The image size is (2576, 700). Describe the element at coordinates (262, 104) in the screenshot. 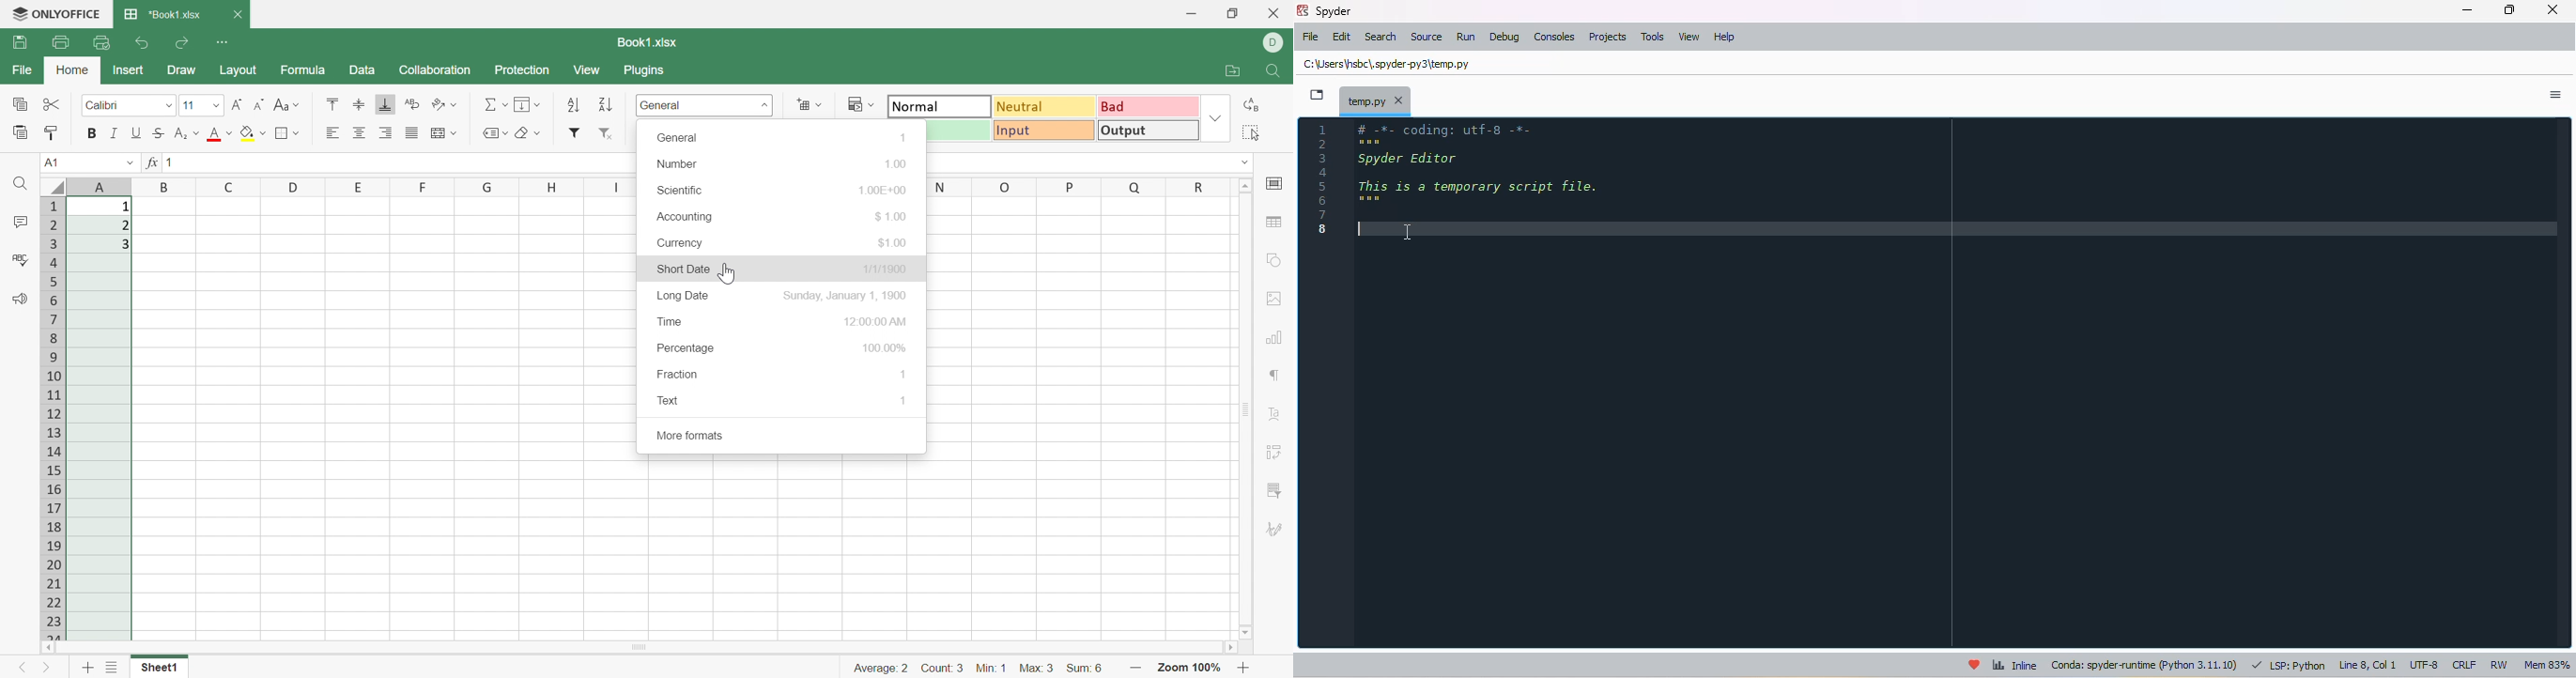

I see `Decrement font size` at that location.